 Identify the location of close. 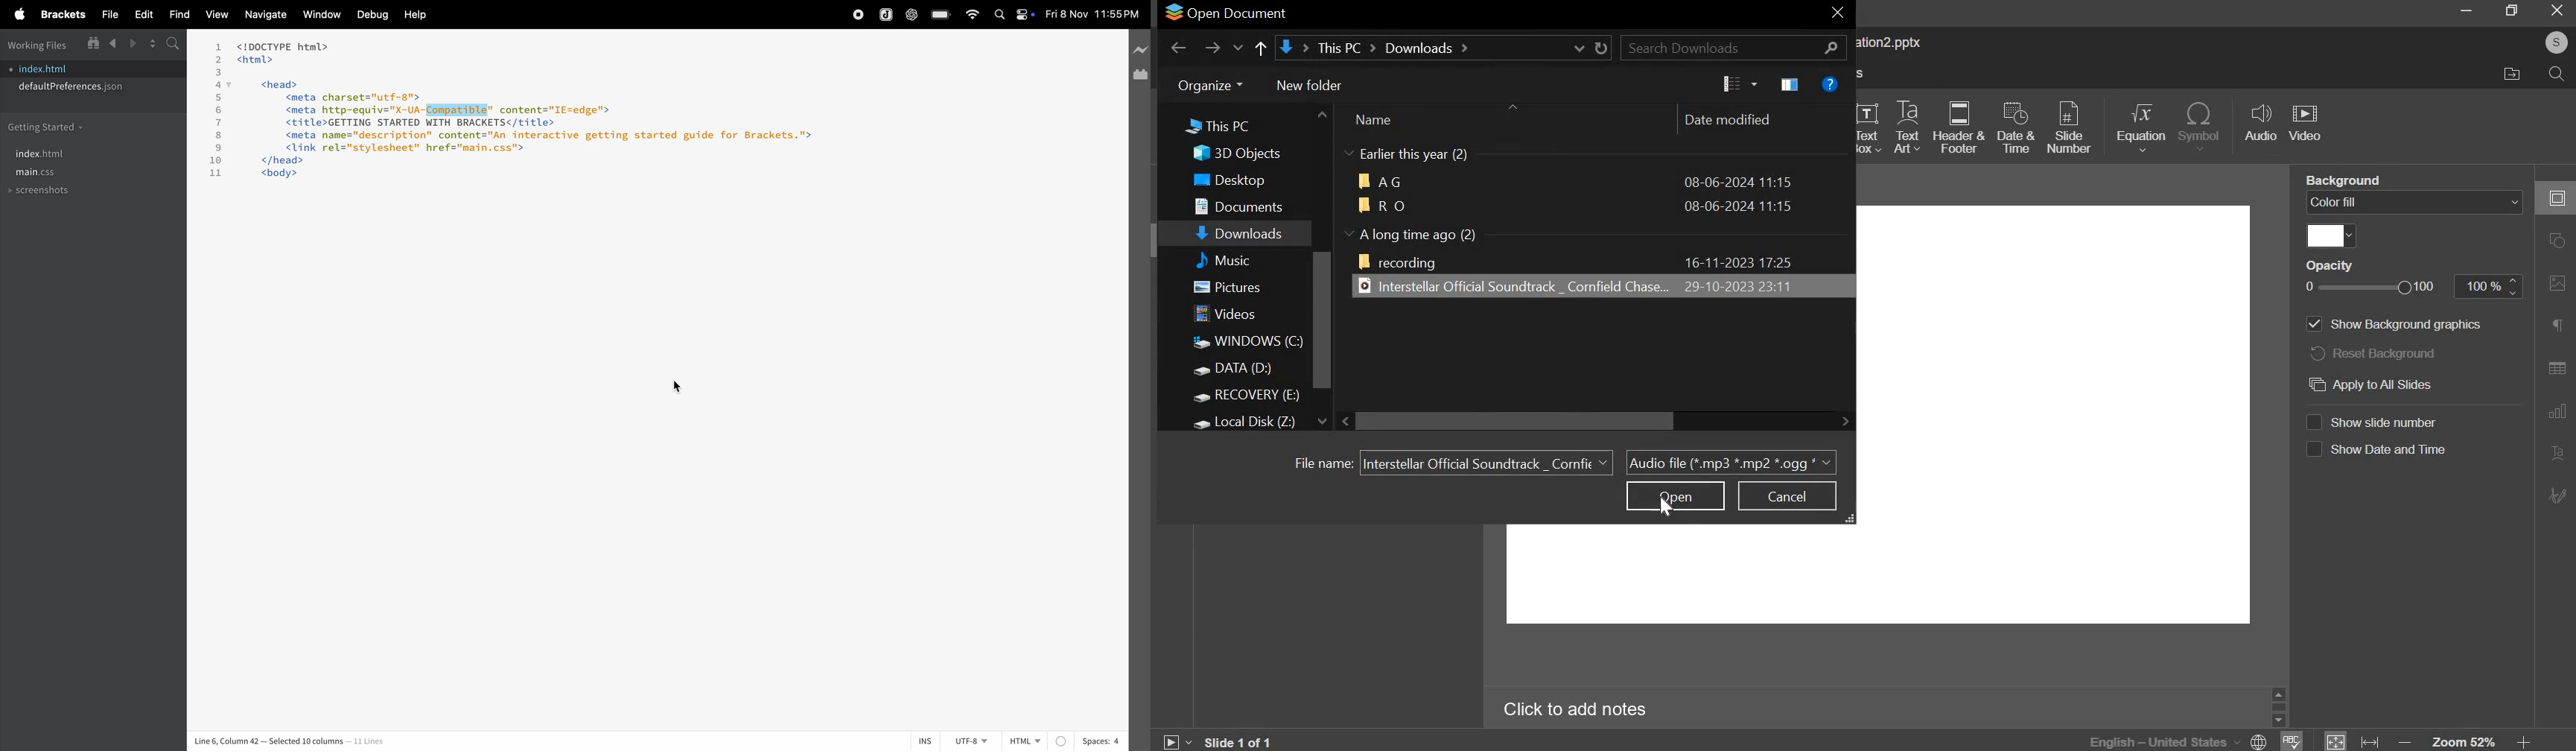
(1838, 13).